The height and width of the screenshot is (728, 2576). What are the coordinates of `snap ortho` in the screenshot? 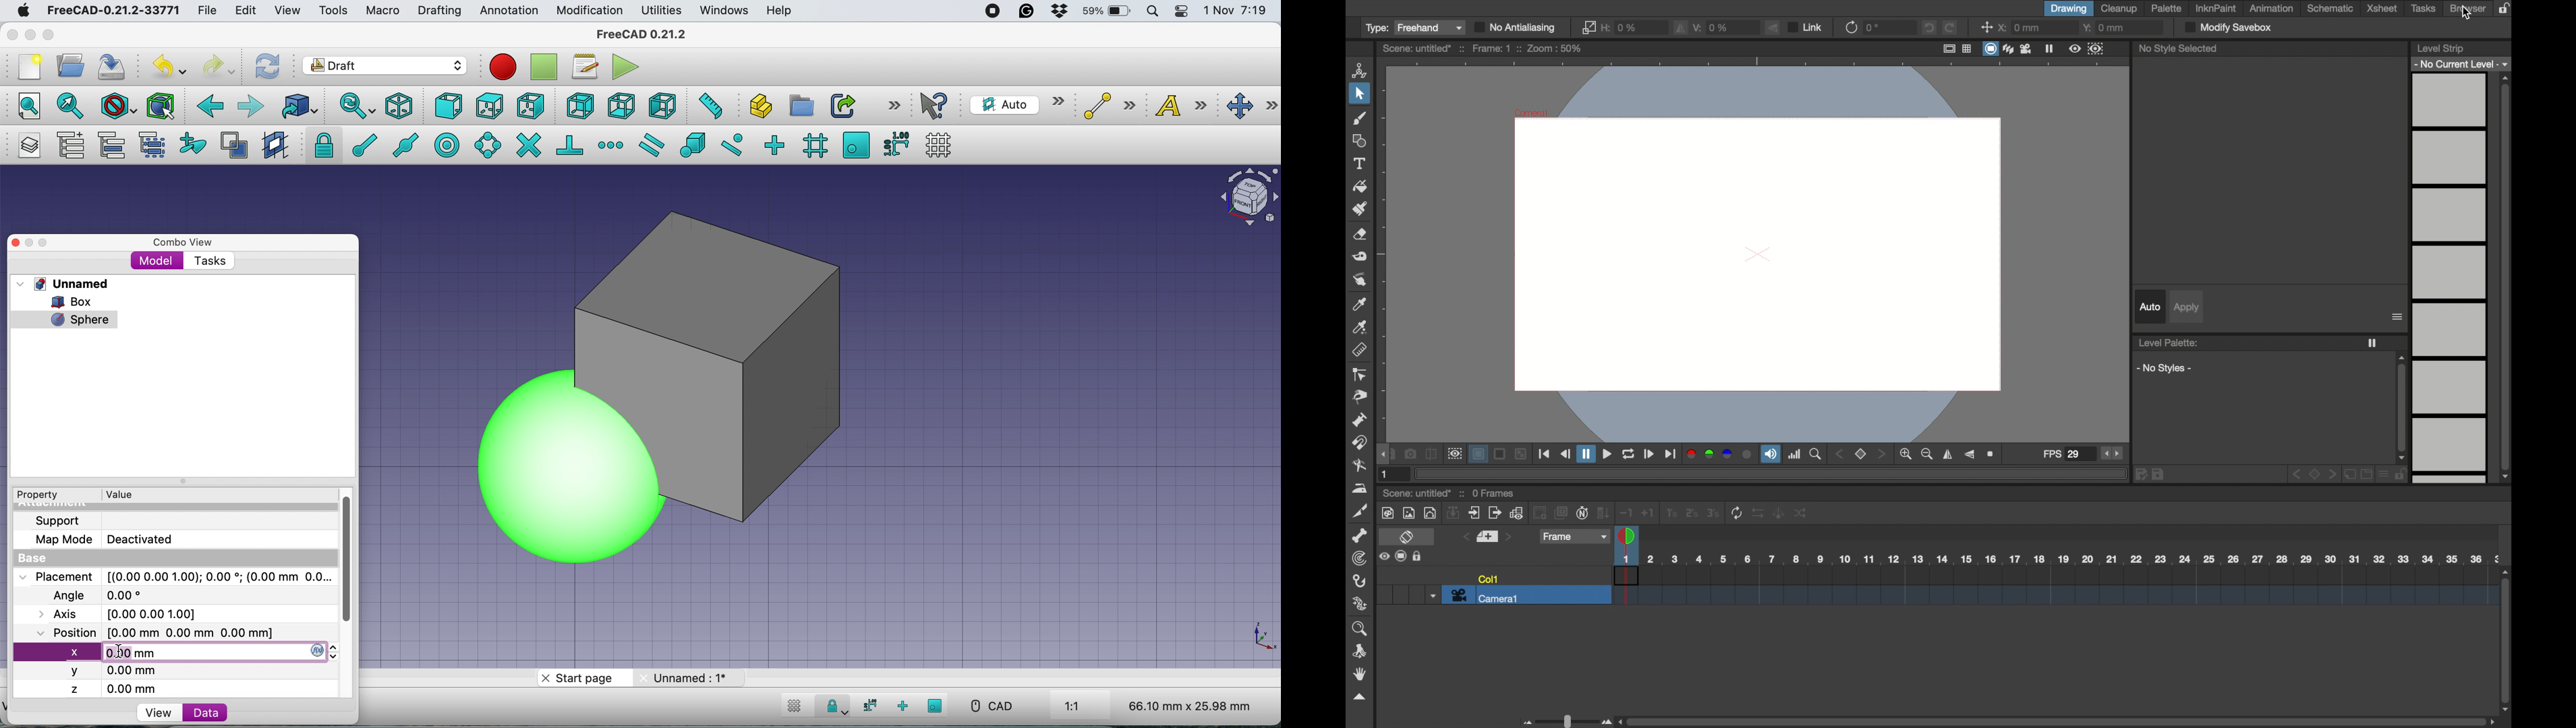 It's located at (904, 706).